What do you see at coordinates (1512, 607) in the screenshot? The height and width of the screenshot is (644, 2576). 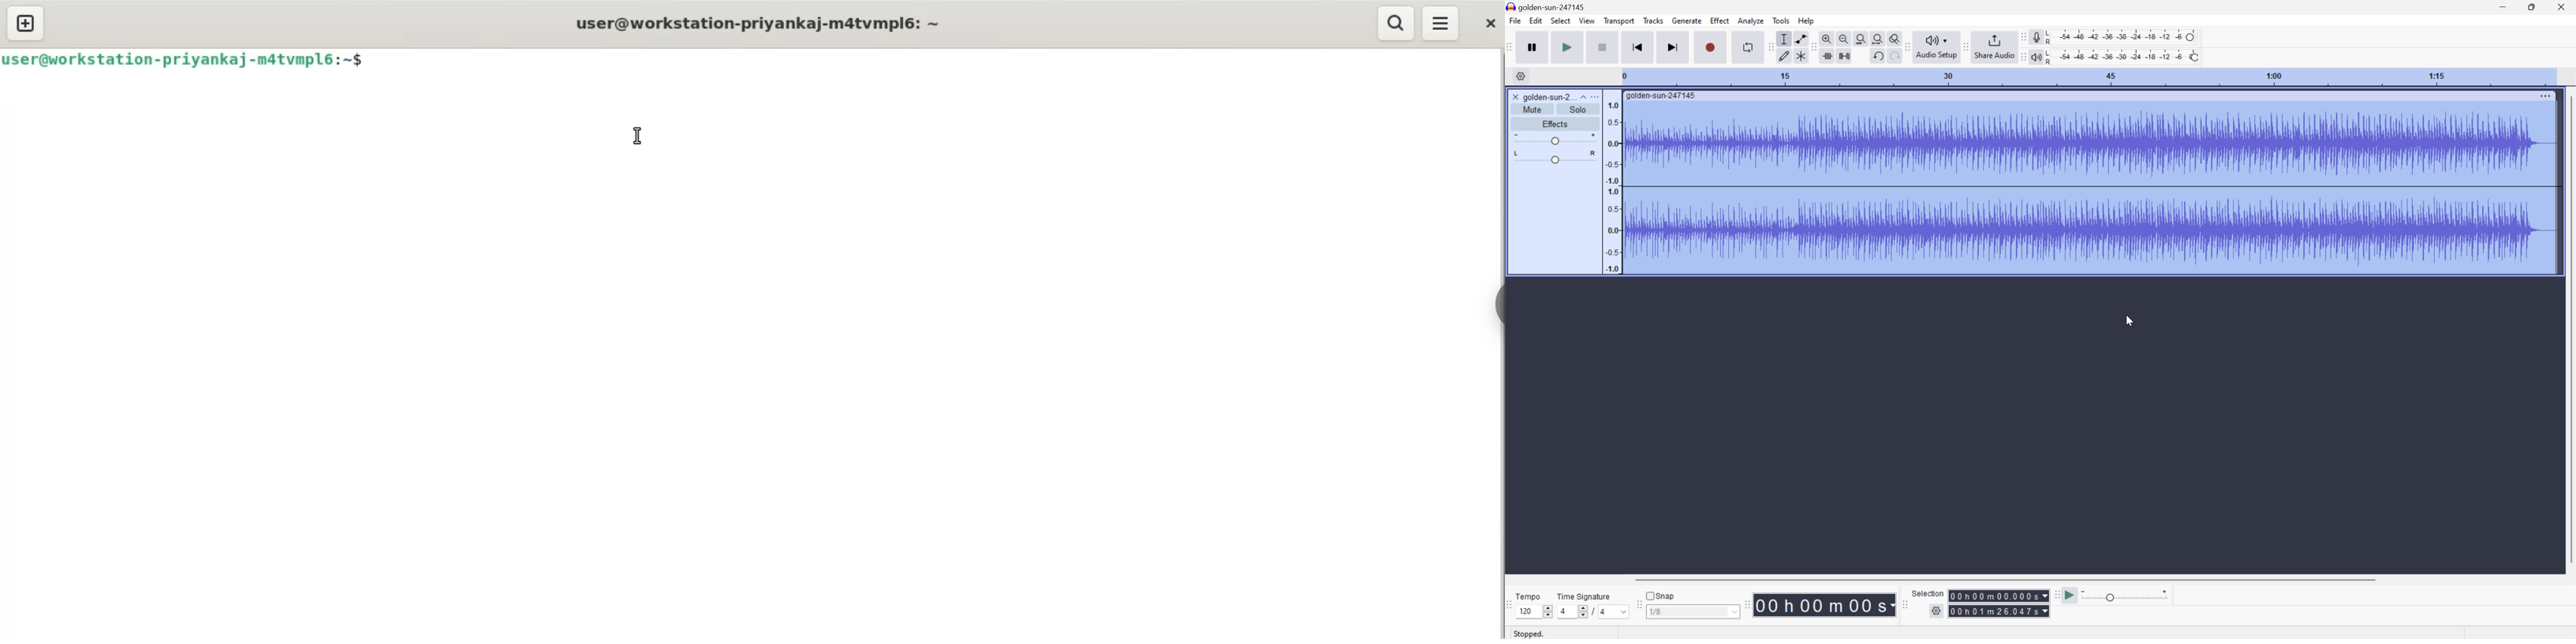 I see `Audacity Time Signature Toolbar` at bounding box center [1512, 607].